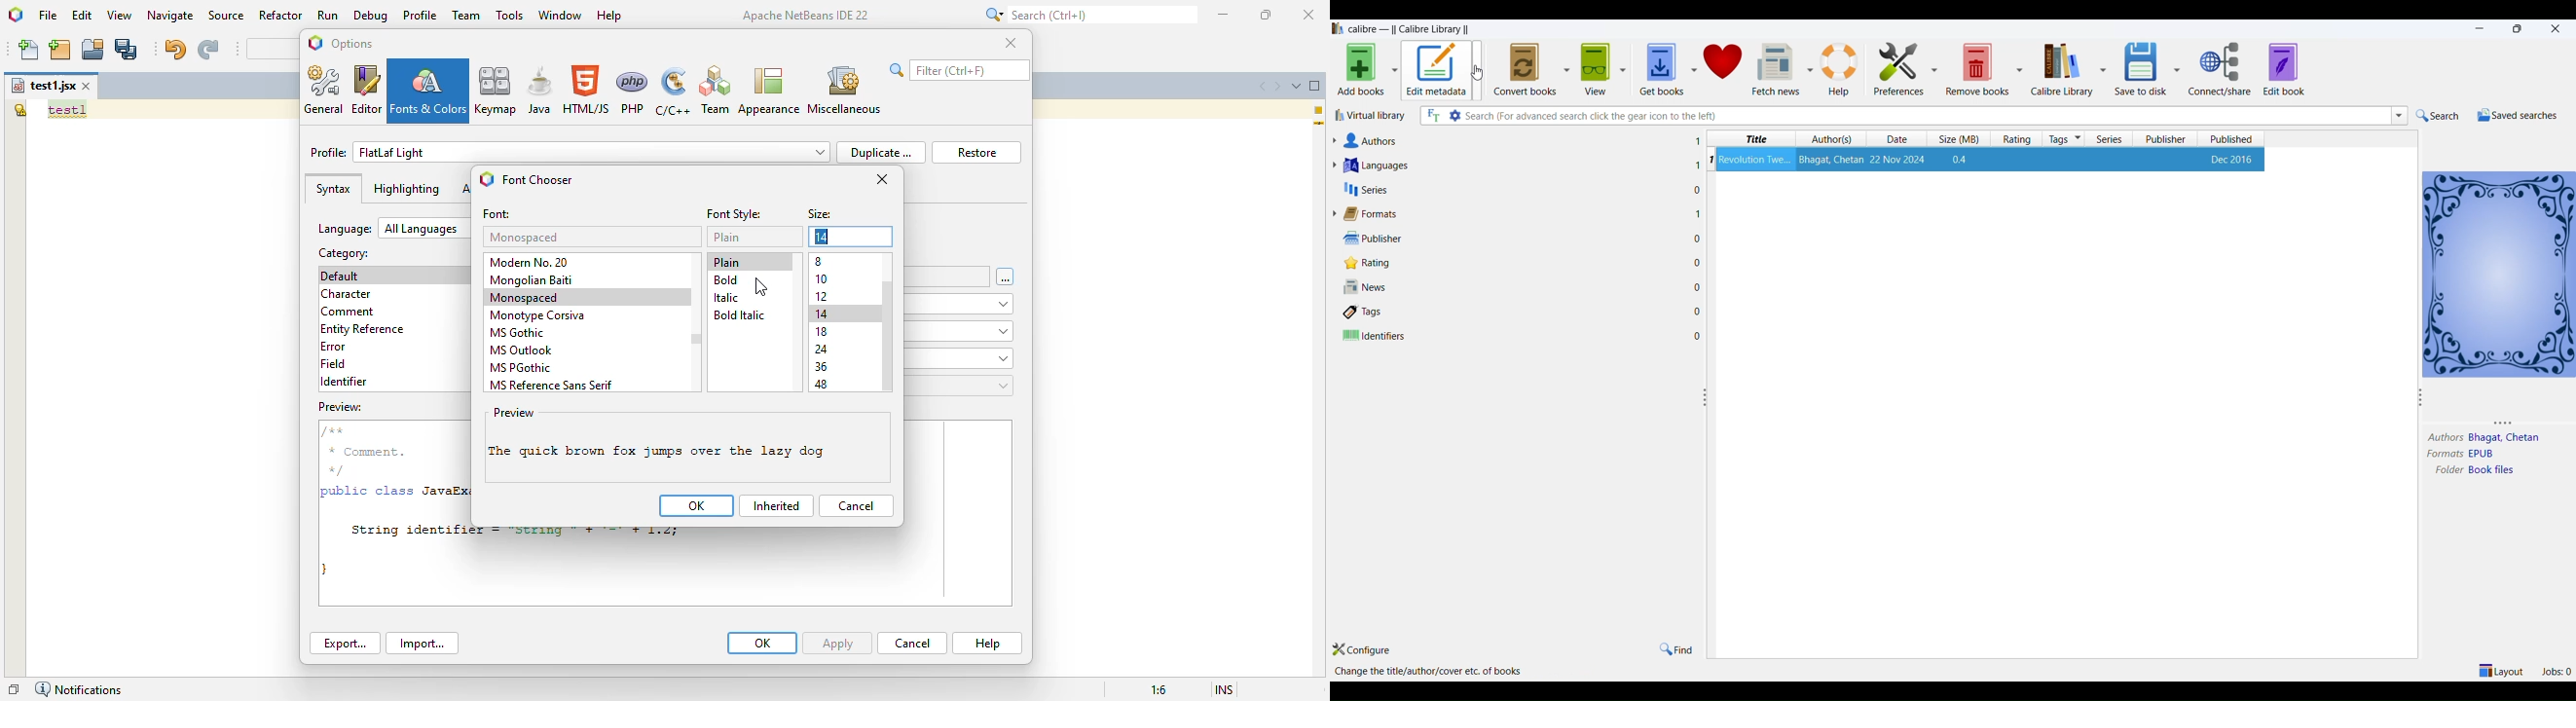 This screenshot has height=728, width=2576. What do you see at coordinates (1697, 141) in the screenshot?
I see `1` at bounding box center [1697, 141].